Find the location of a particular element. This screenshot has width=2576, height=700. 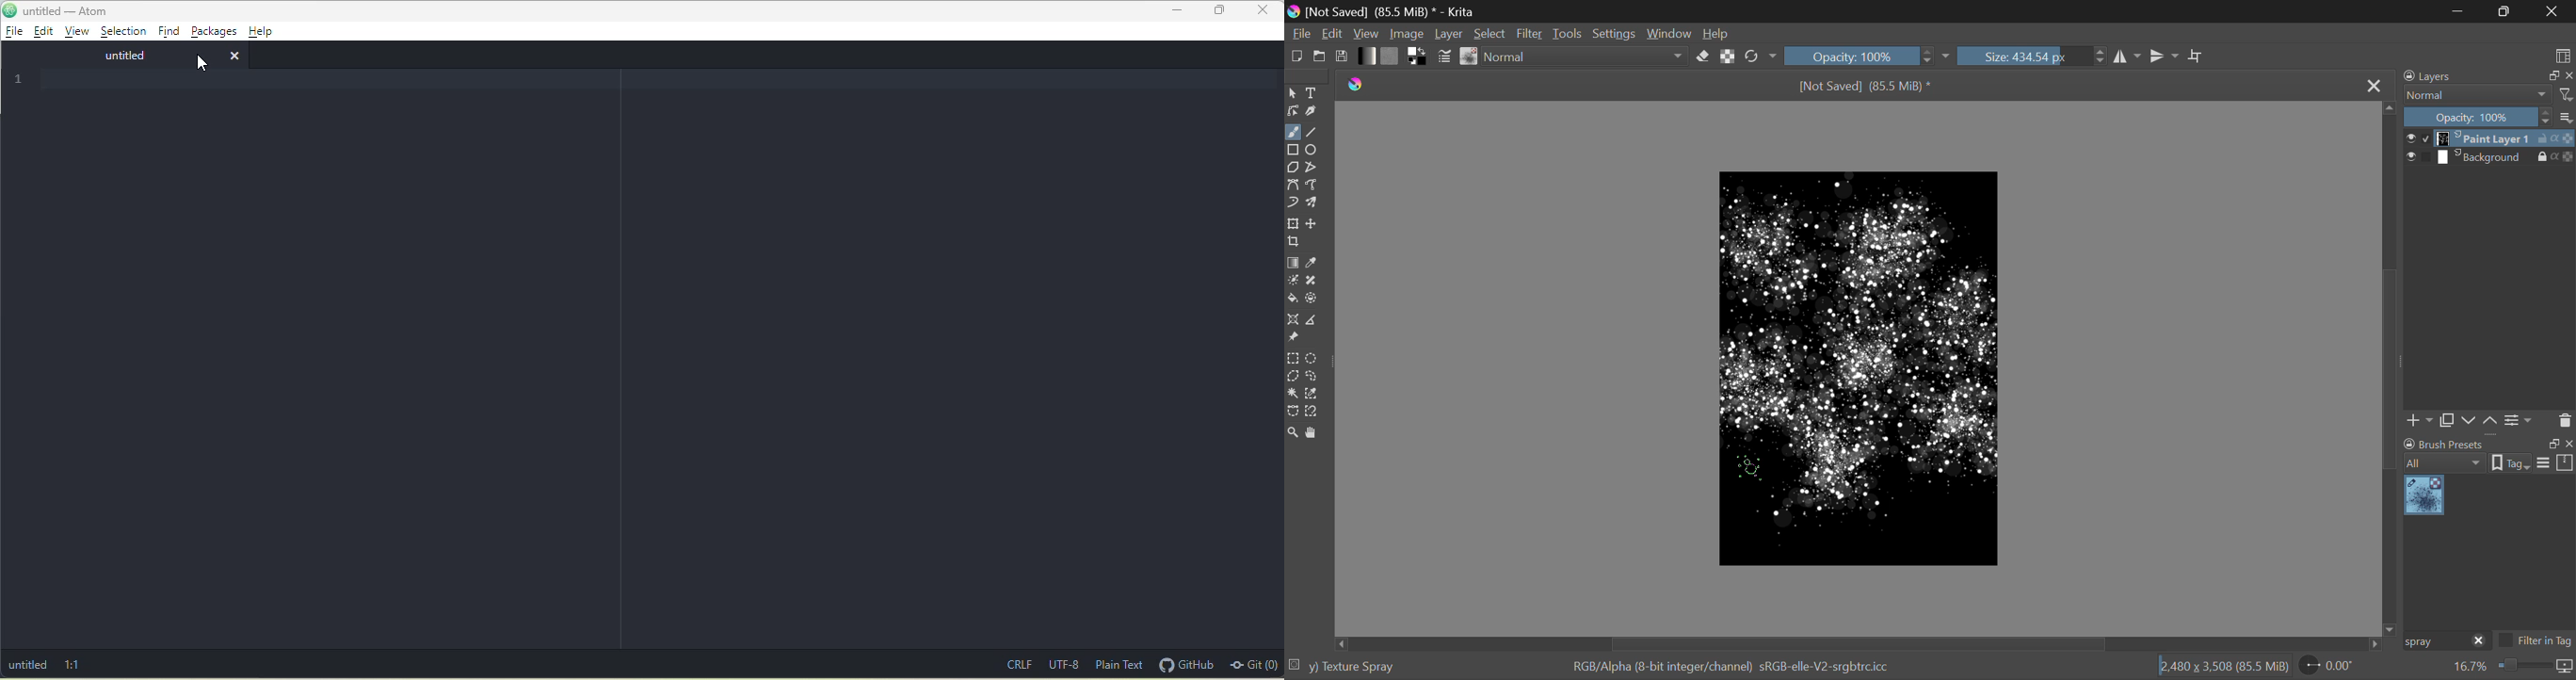

Brush Presets is located at coordinates (1470, 57).